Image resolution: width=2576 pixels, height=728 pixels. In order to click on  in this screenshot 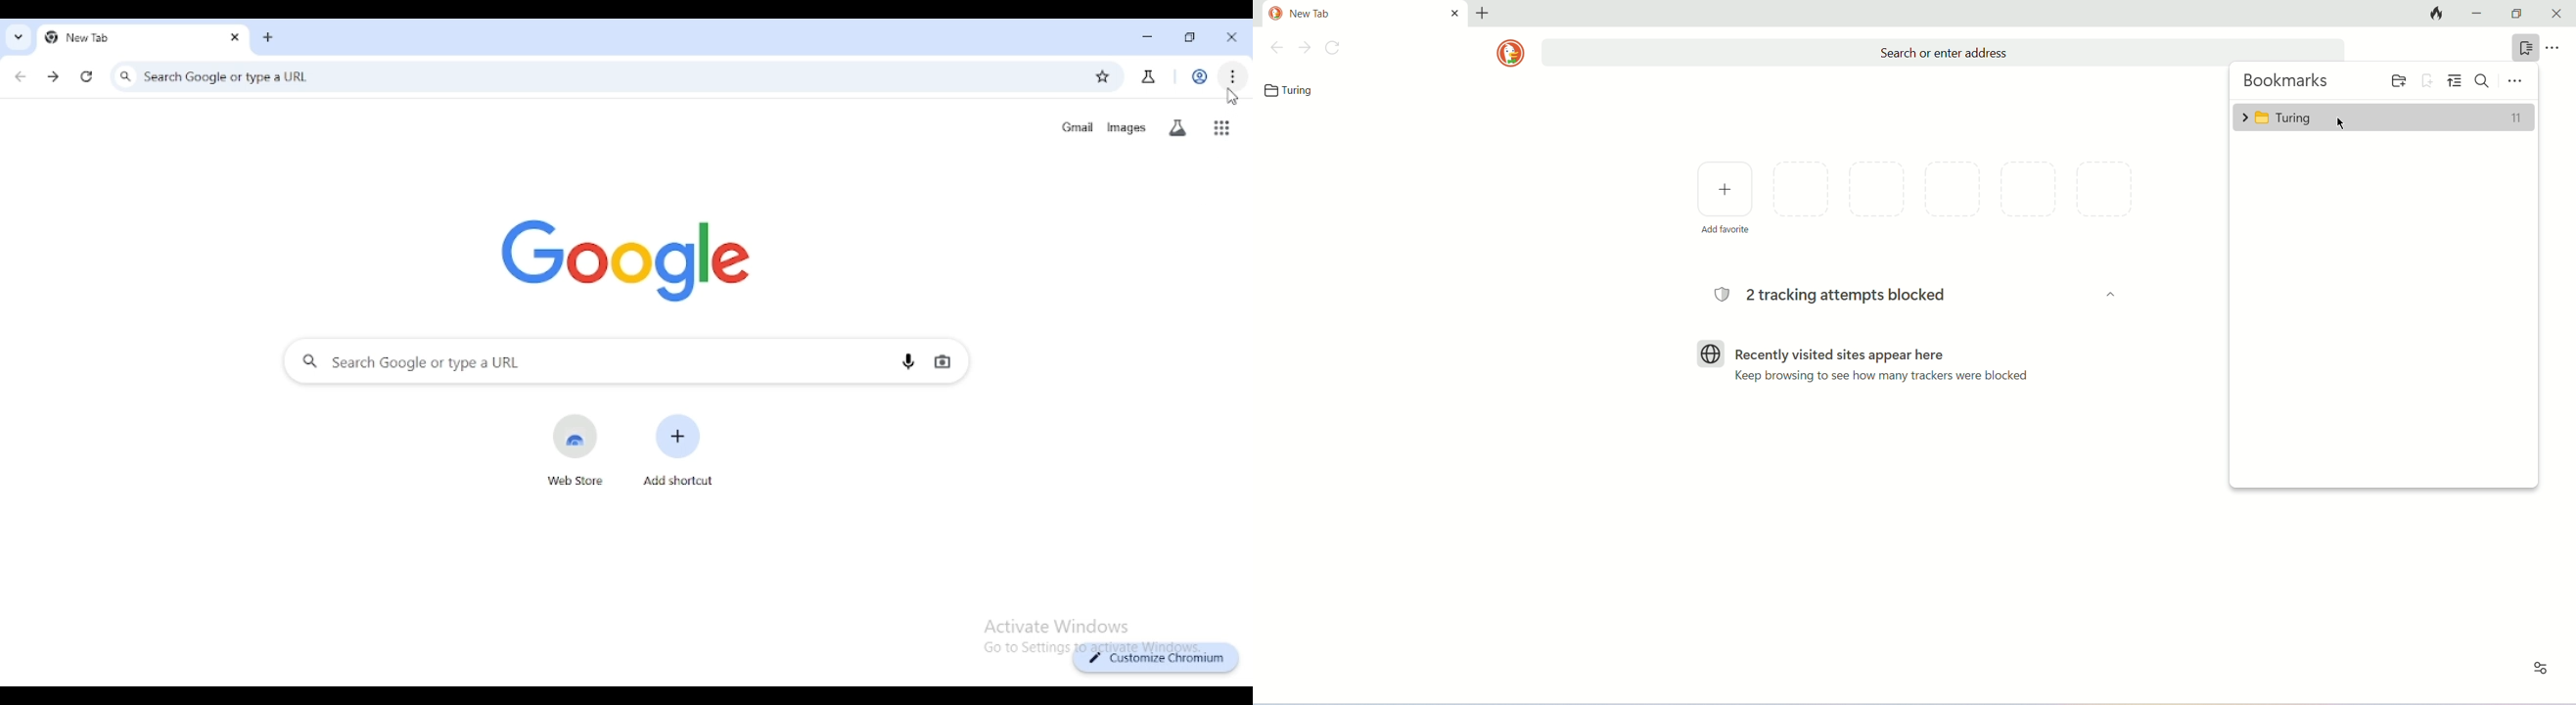, I will do `click(1059, 626)`.